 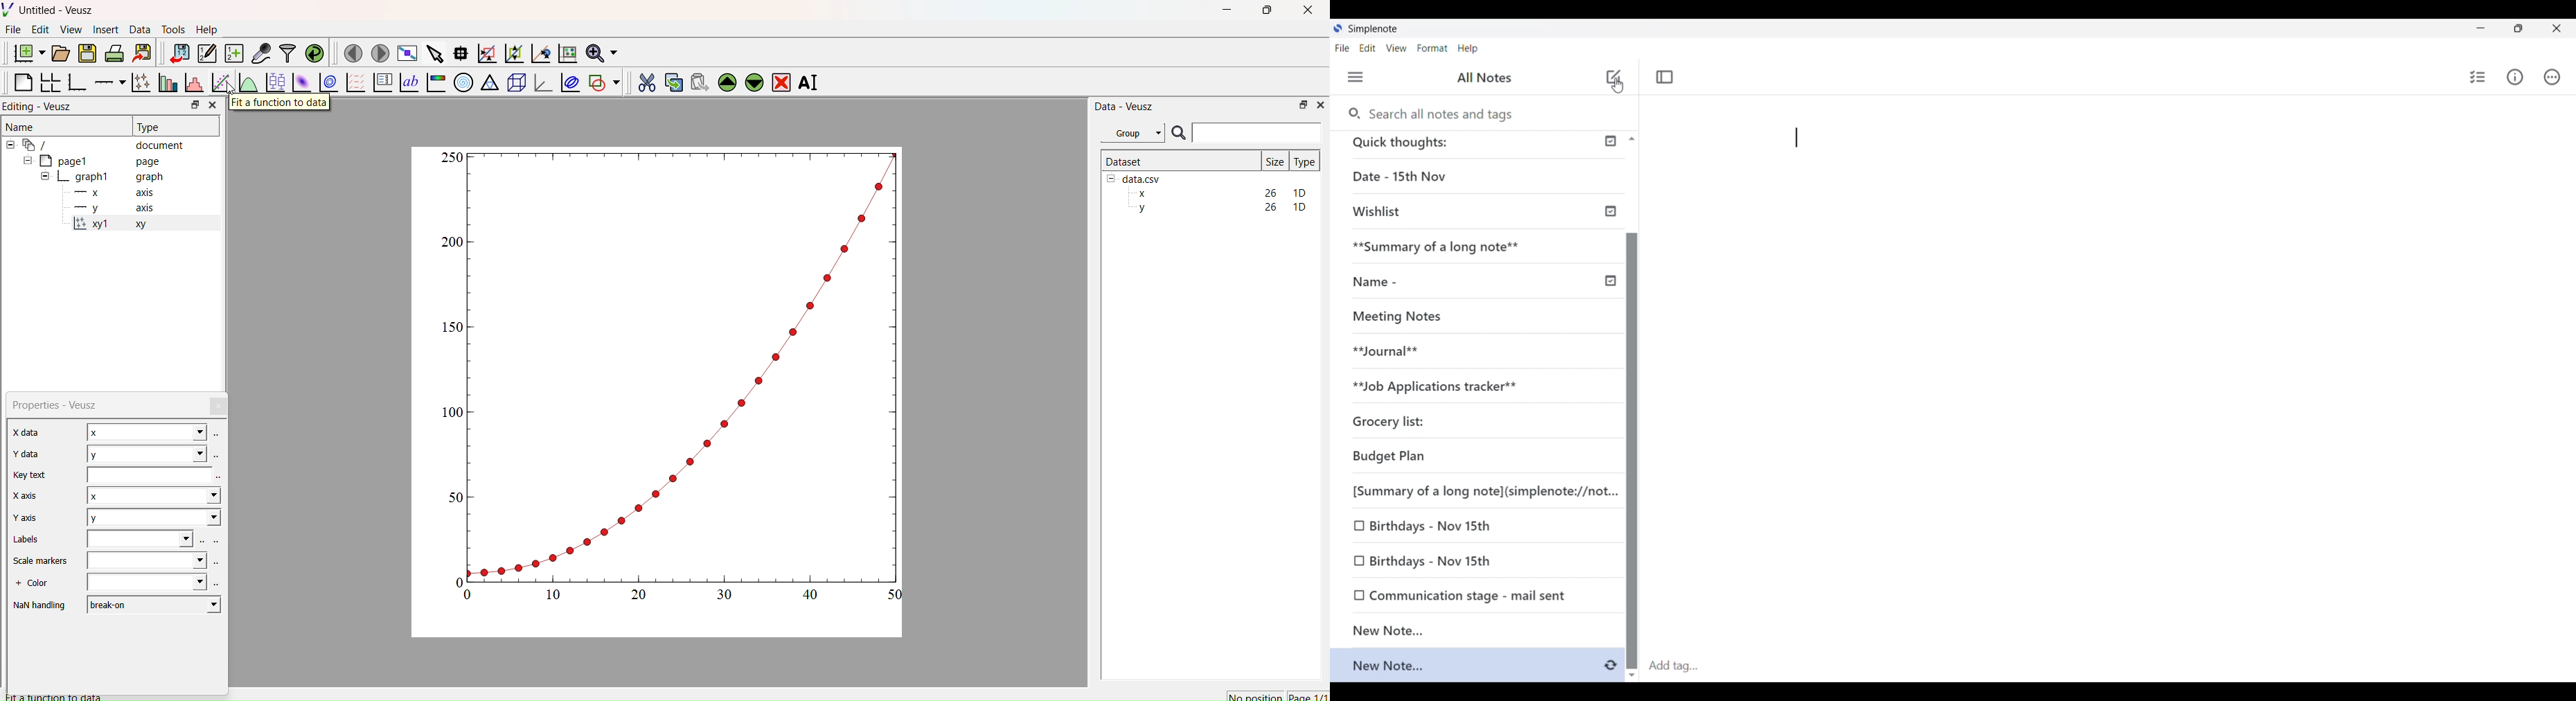 I want to click on NaN handling, so click(x=39, y=605).